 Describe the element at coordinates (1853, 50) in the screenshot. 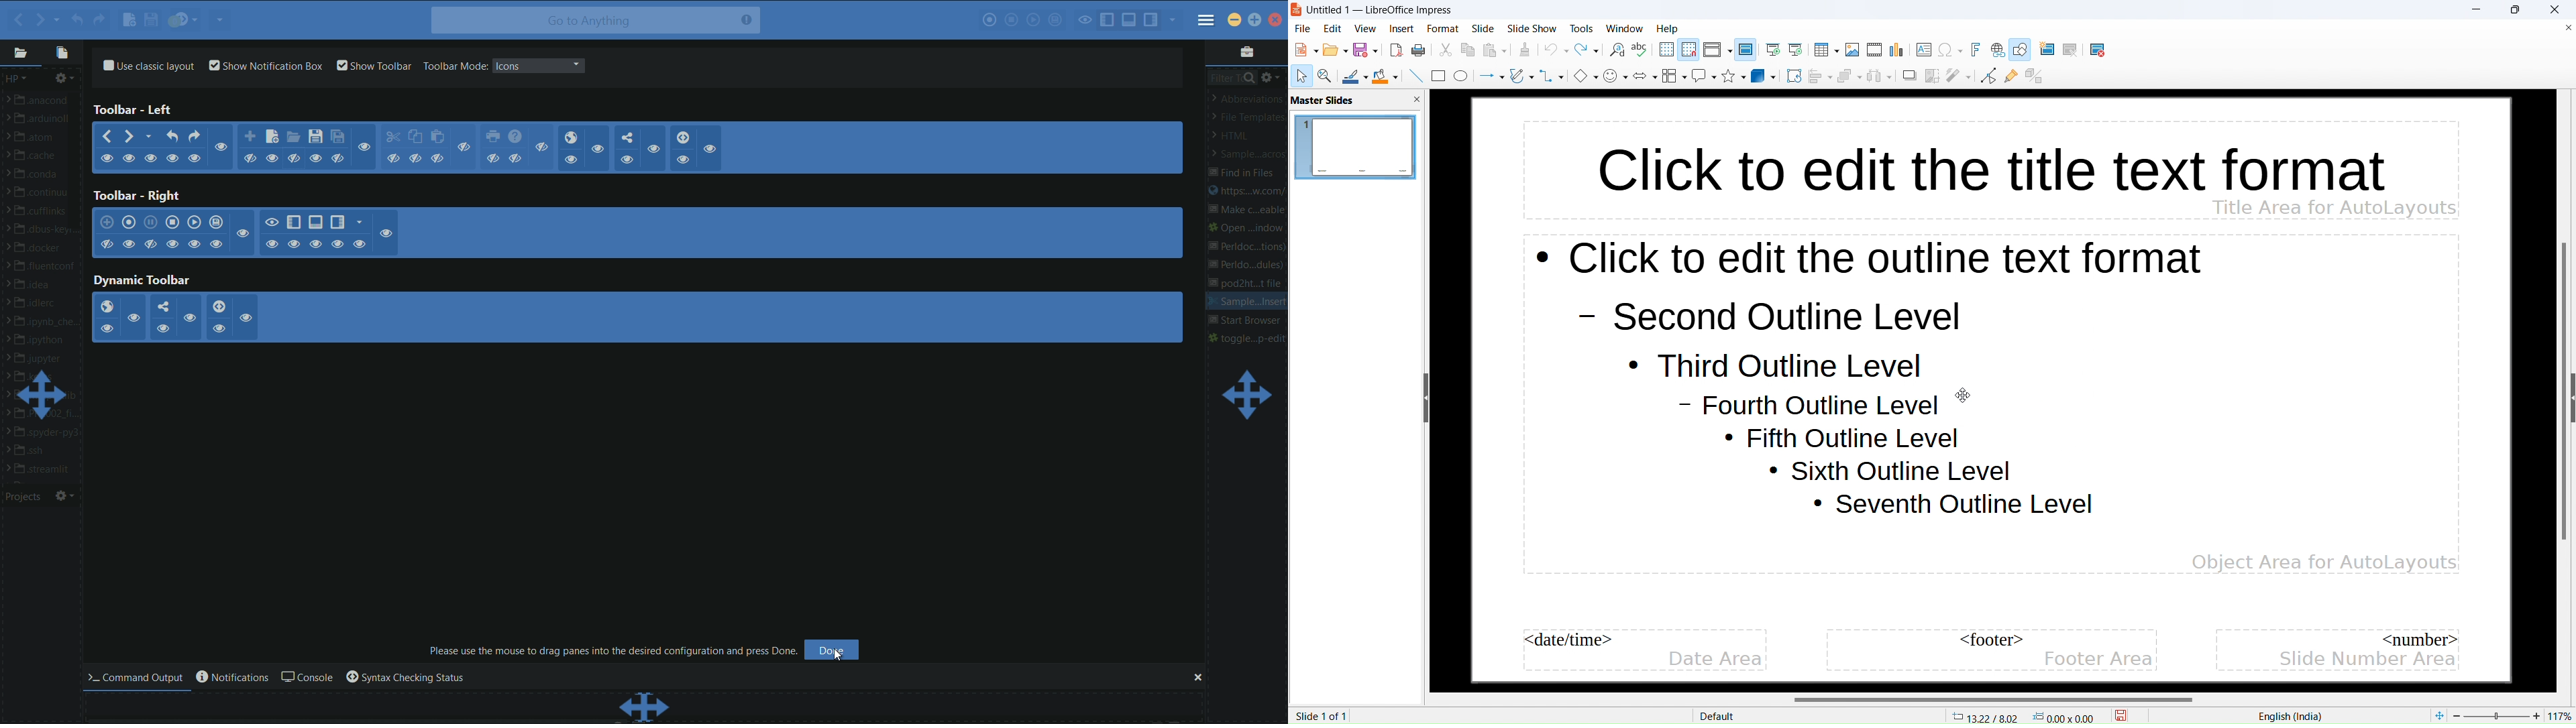

I see `insert image` at that location.